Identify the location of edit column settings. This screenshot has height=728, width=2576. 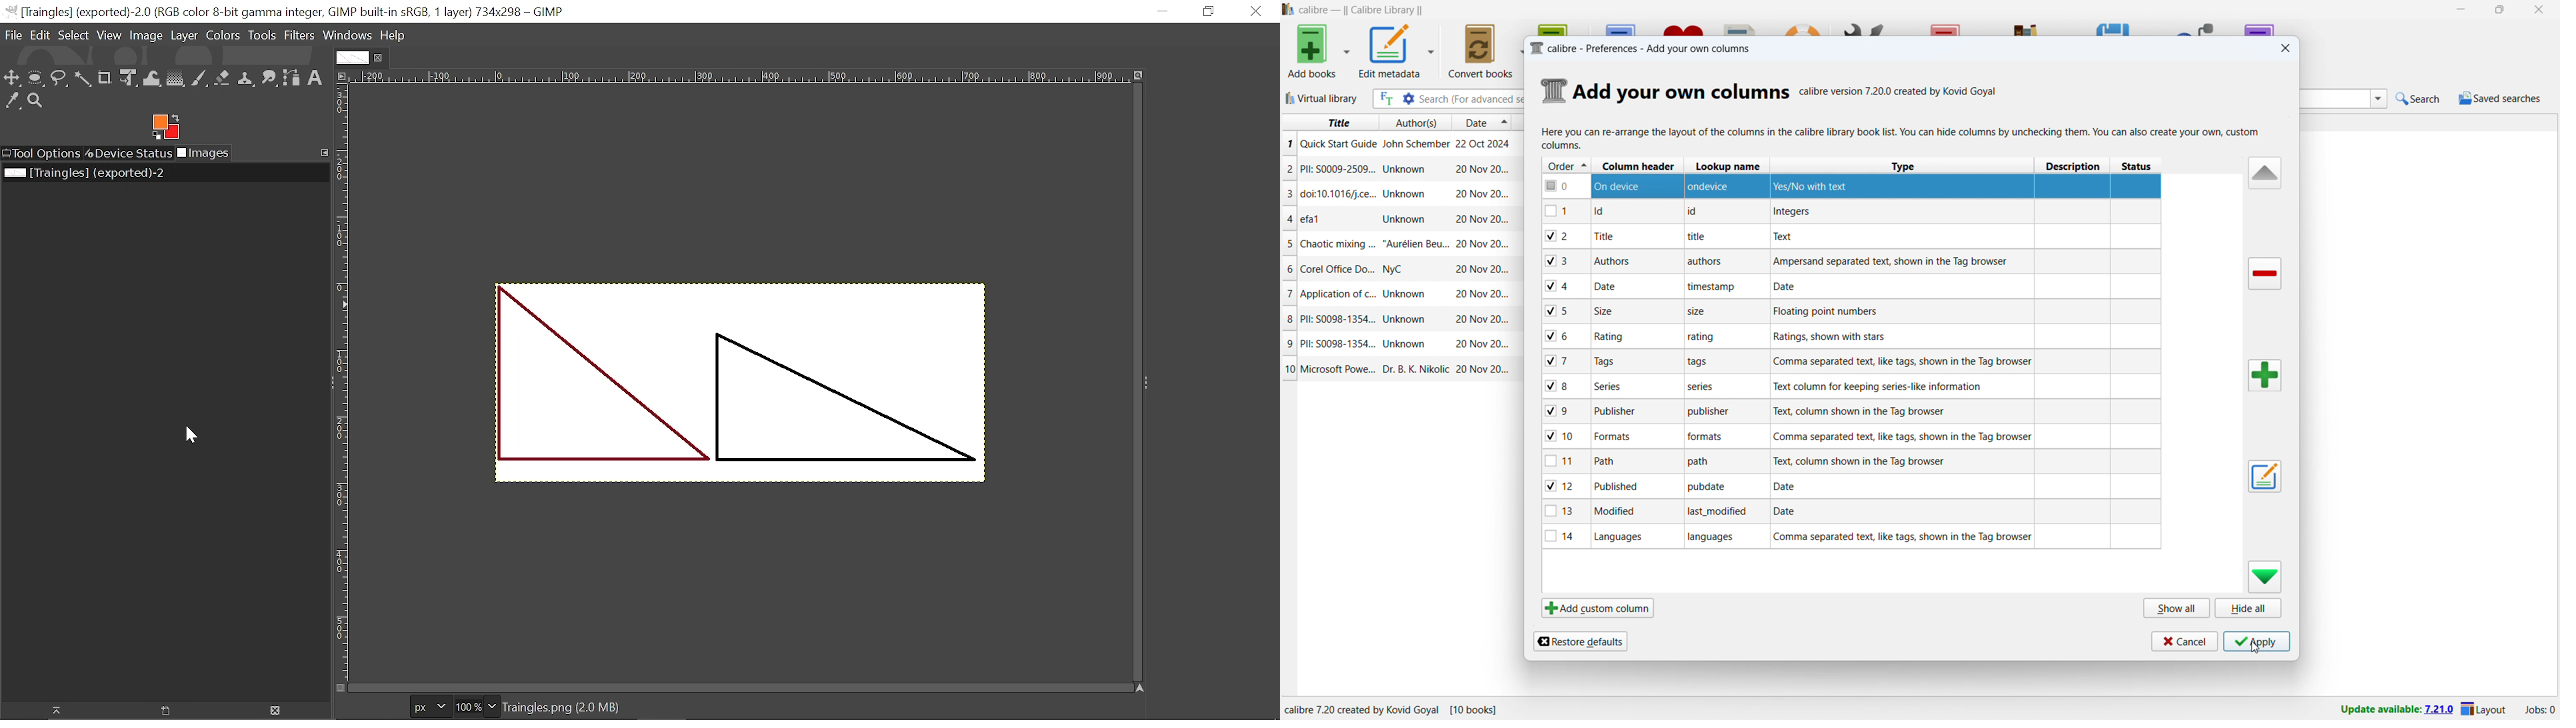
(2264, 476).